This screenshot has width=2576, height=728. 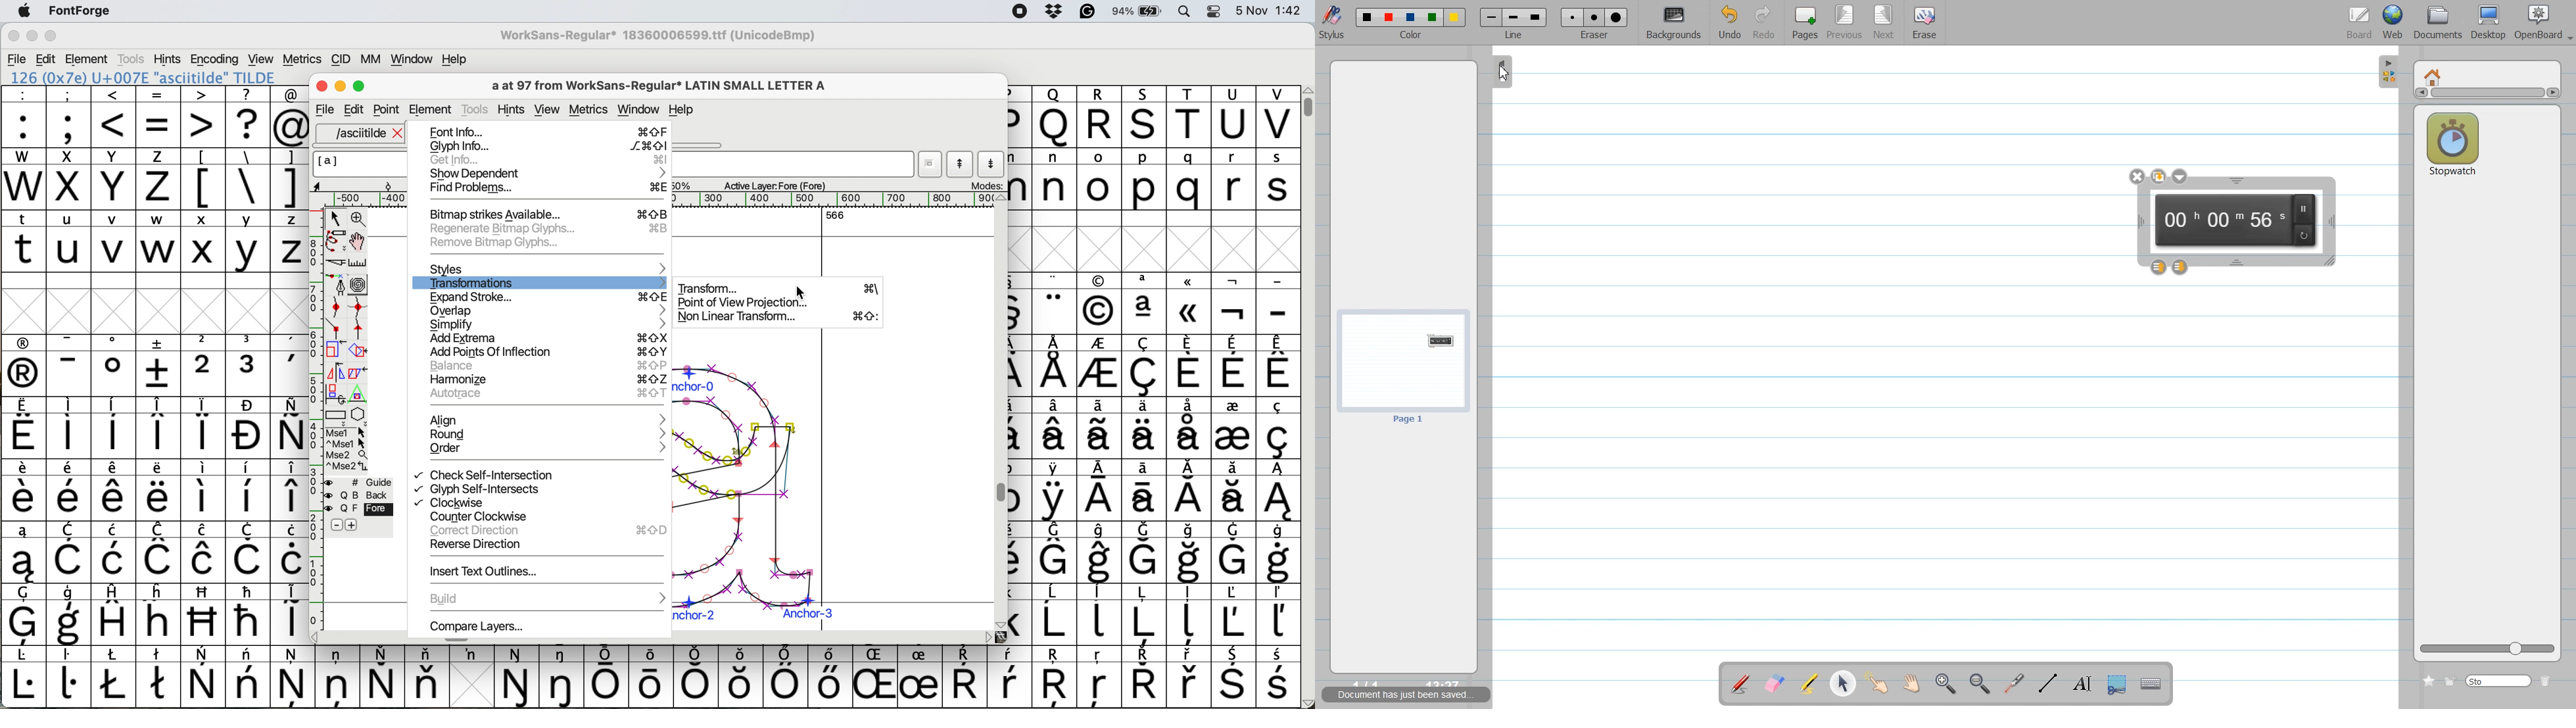 What do you see at coordinates (548, 365) in the screenshot?
I see `balance` at bounding box center [548, 365].